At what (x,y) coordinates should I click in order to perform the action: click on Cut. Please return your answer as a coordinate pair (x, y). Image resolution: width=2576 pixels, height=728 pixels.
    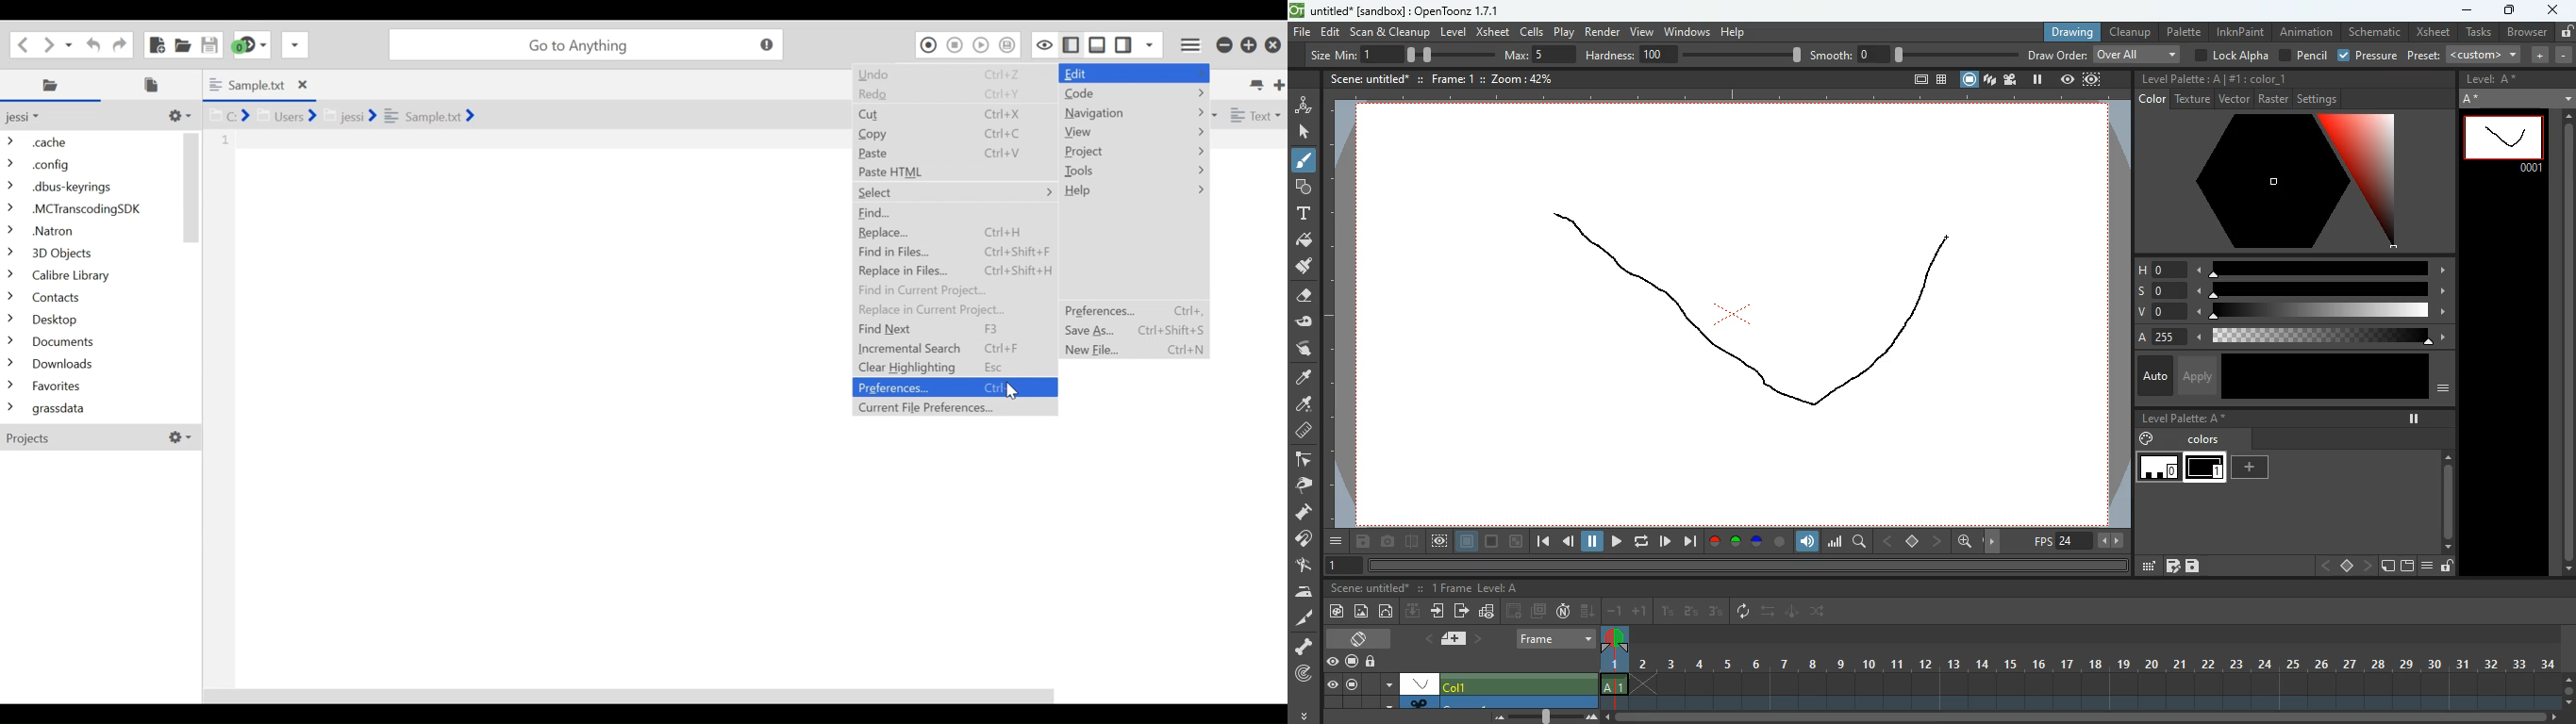
    Looking at the image, I should click on (953, 114).